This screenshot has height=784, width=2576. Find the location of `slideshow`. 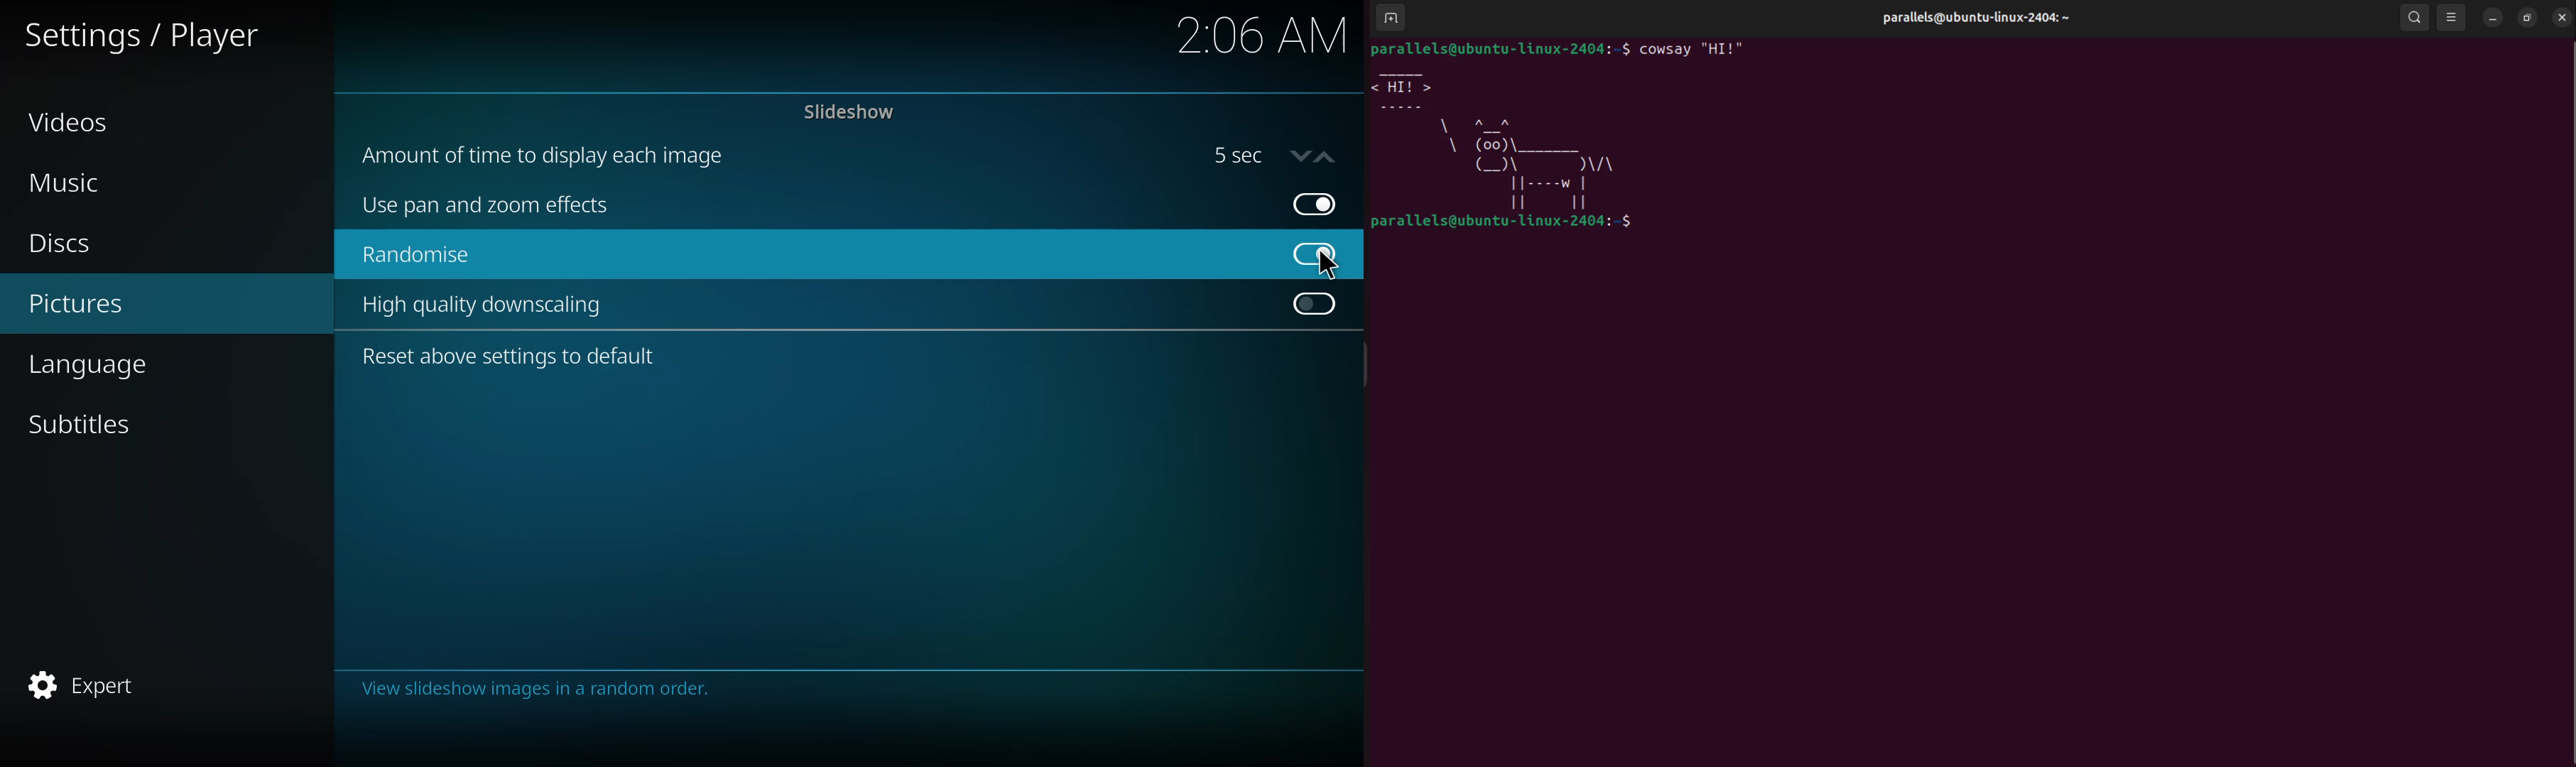

slideshow is located at coordinates (849, 111).